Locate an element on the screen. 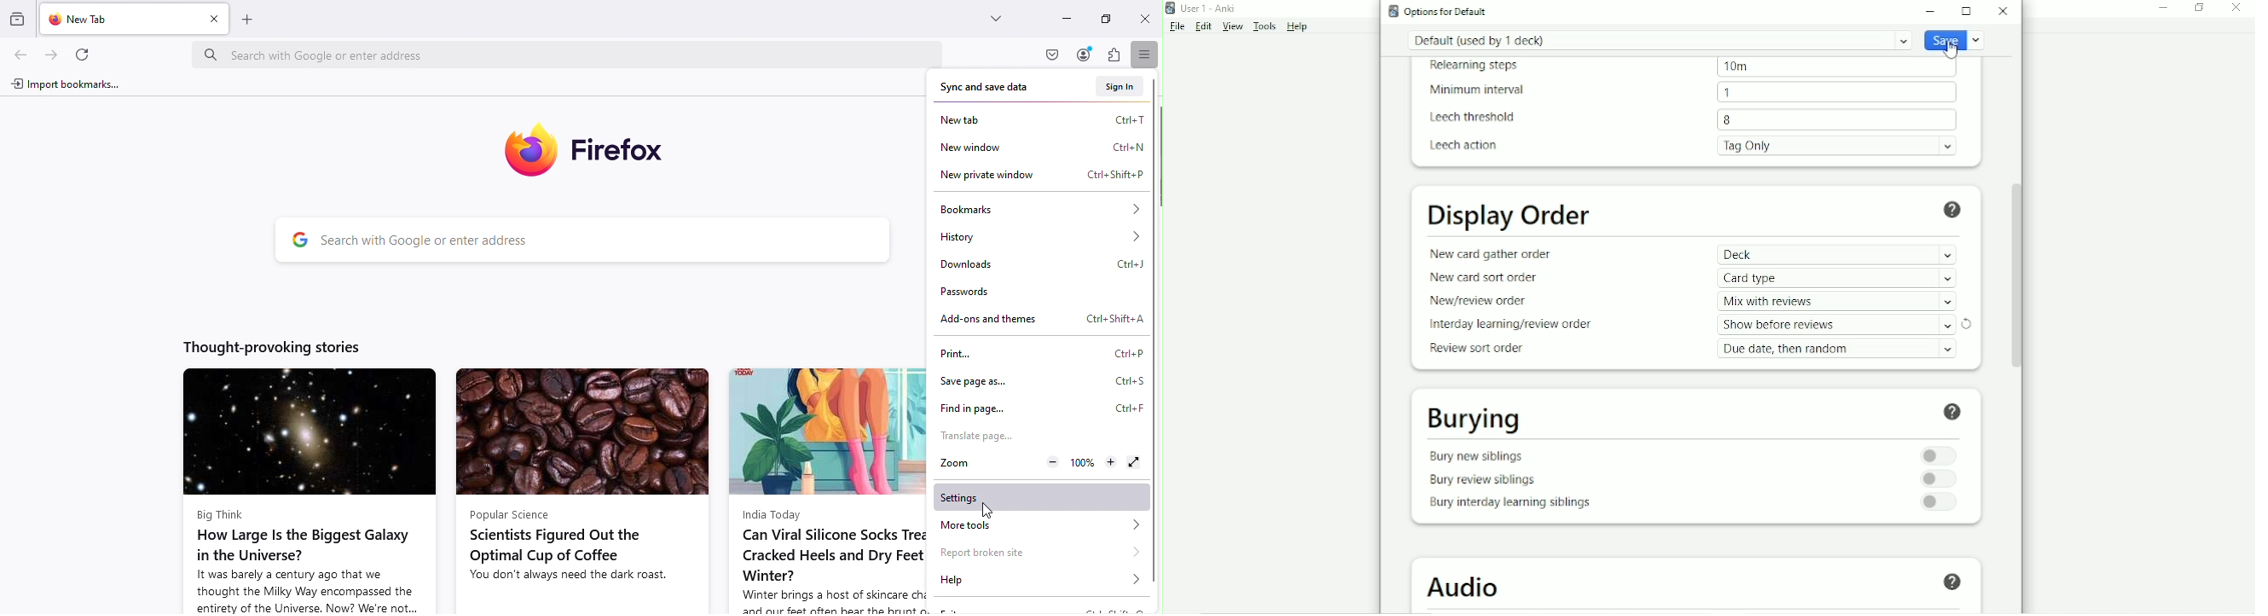 The width and height of the screenshot is (2268, 616). Close is located at coordinates (2003, 11).